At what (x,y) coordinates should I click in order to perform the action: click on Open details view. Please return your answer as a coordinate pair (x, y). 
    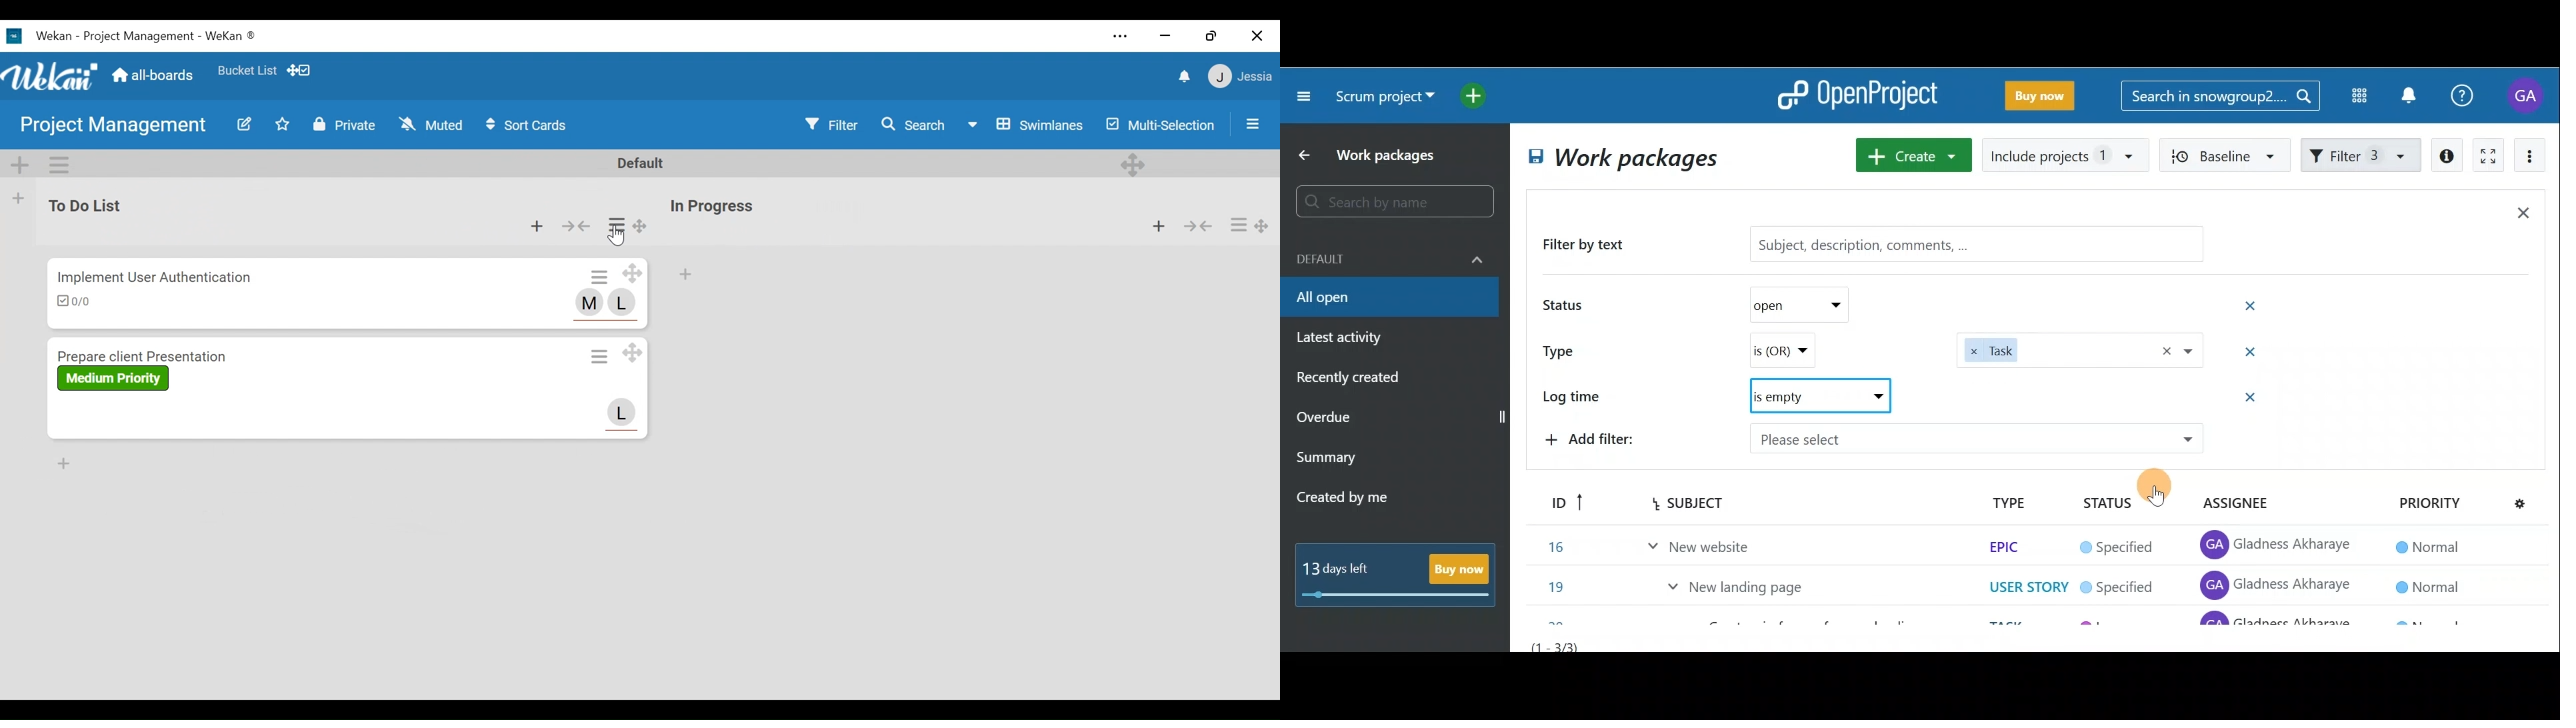
    Looking at the image, I should click on (2448, 156).